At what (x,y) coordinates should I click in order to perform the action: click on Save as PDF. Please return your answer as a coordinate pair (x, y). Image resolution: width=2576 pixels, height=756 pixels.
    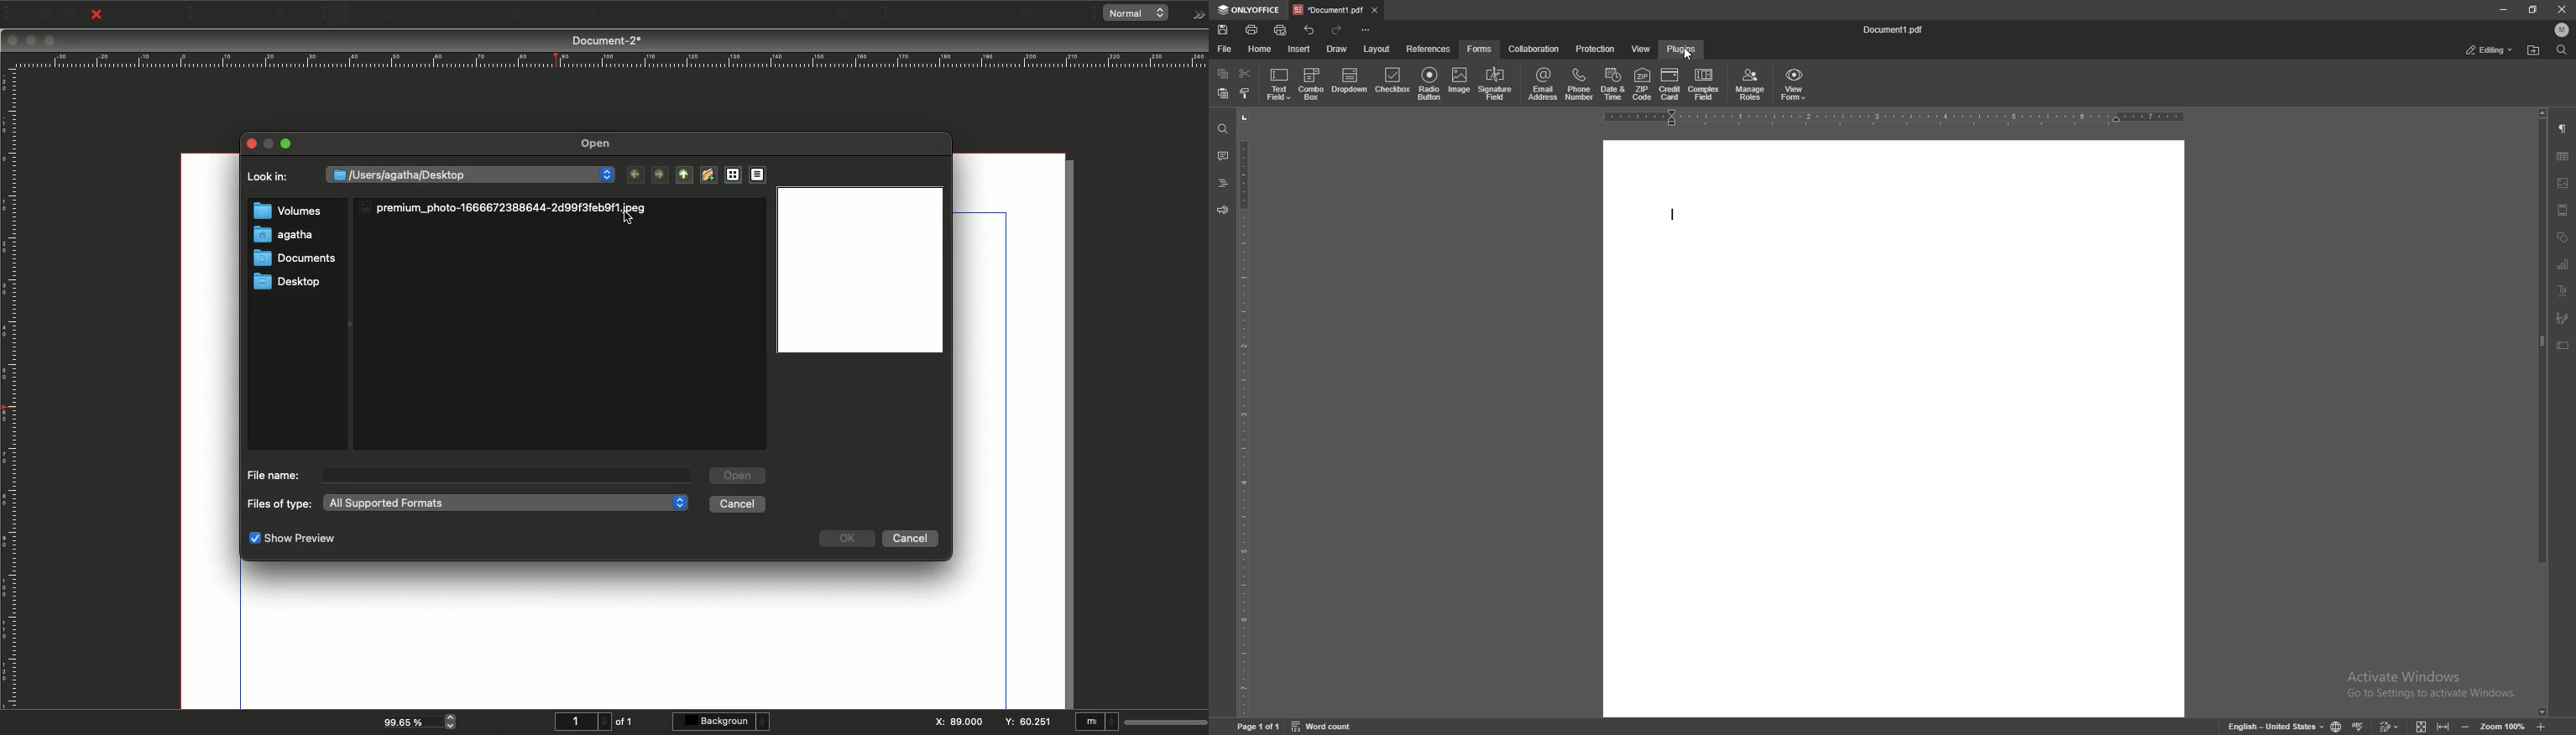
    Looking at the image, I should click on (175, 14).